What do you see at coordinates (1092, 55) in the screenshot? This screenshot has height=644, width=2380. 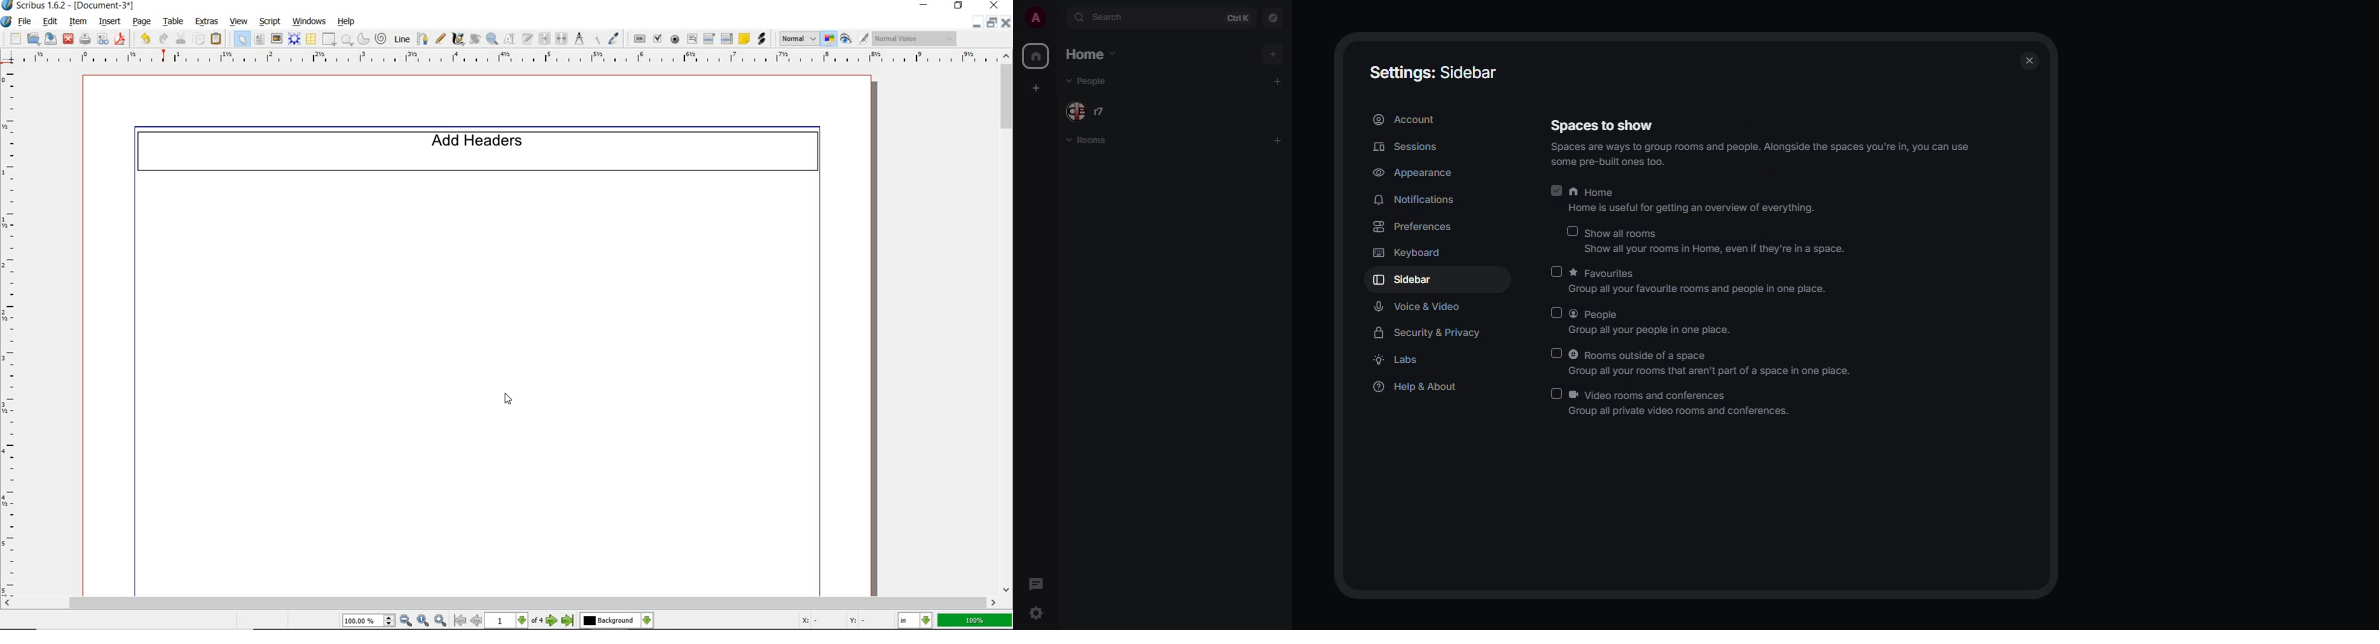 I see `home` at bounding box center [1092, 55].